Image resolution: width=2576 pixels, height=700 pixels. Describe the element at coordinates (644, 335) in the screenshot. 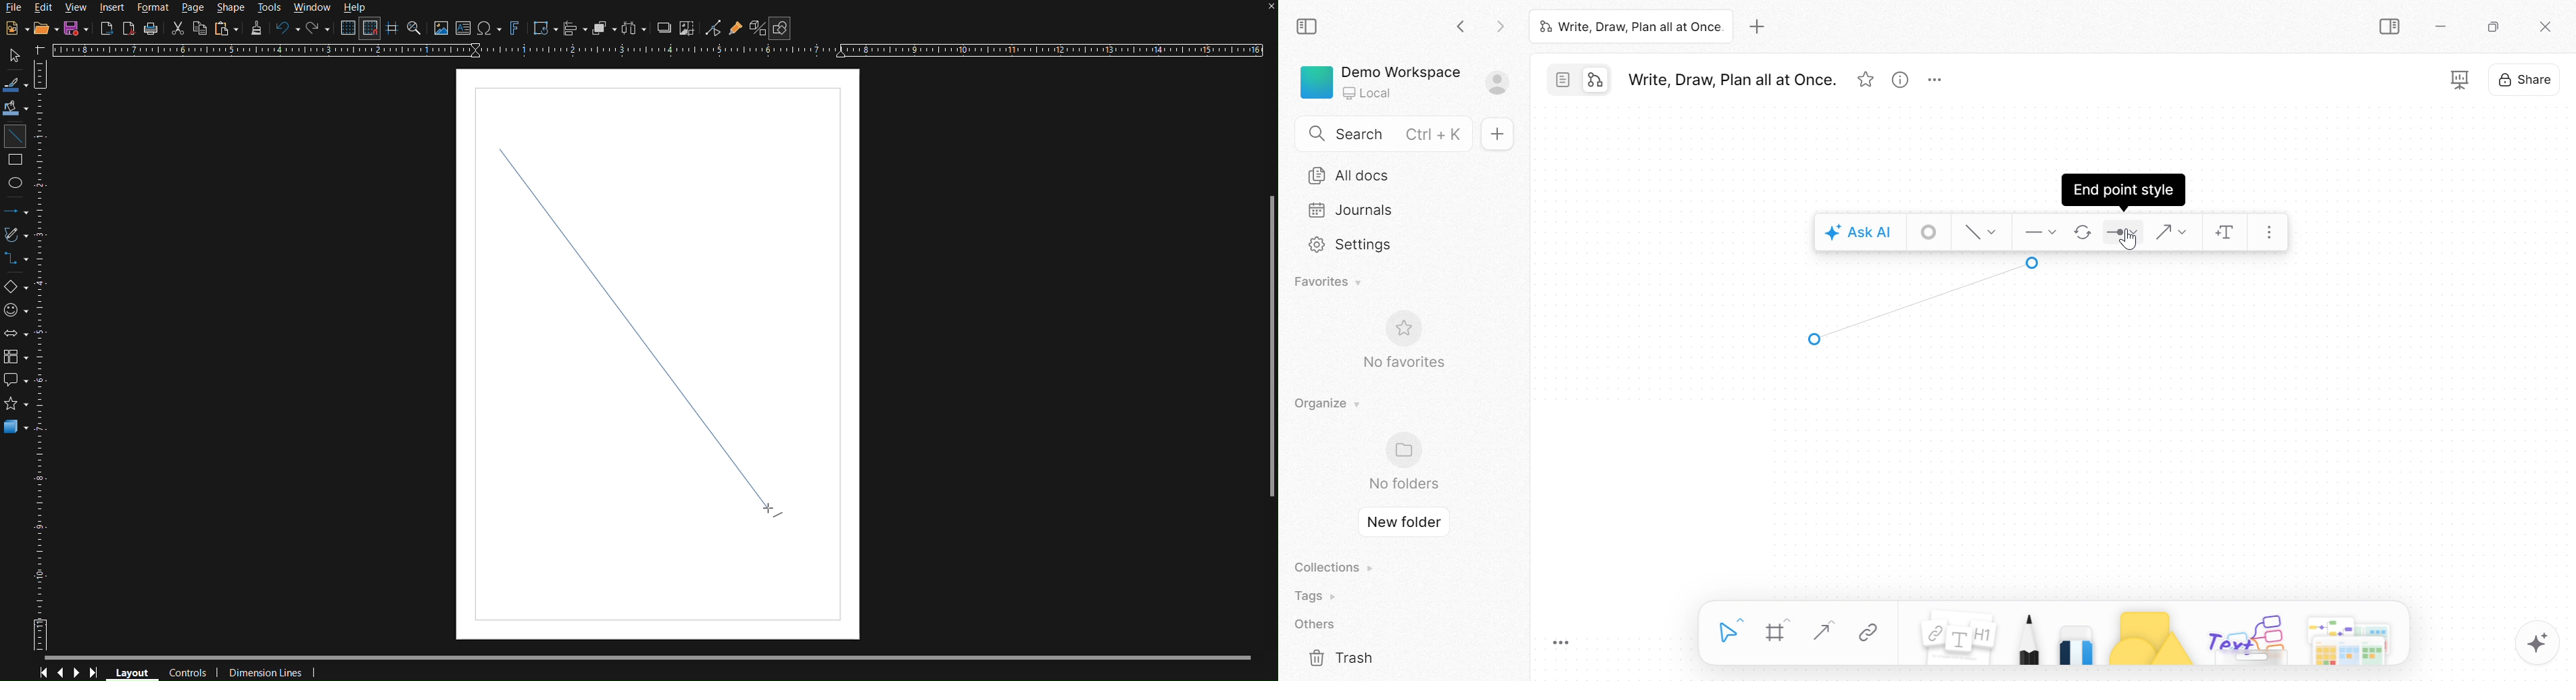

I see `Line (finalized)` at that location.